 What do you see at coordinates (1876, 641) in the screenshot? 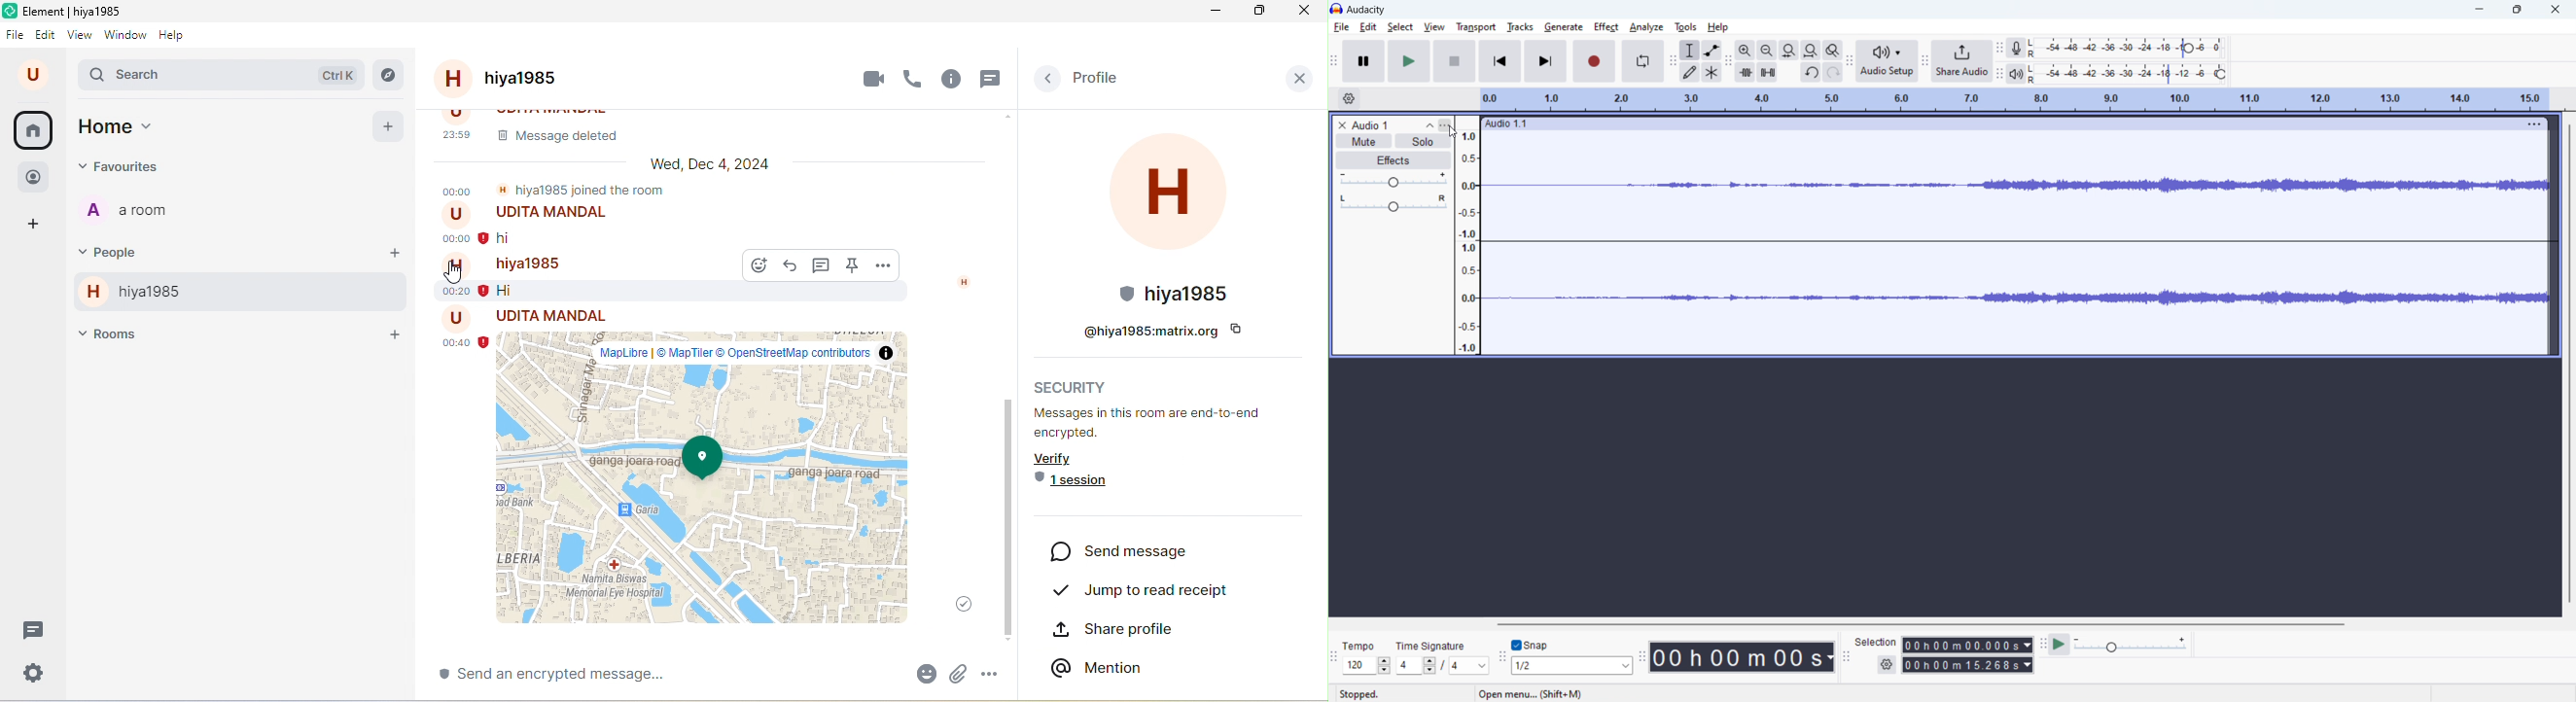
I see `Selection` at bounding box center [1876, 641].